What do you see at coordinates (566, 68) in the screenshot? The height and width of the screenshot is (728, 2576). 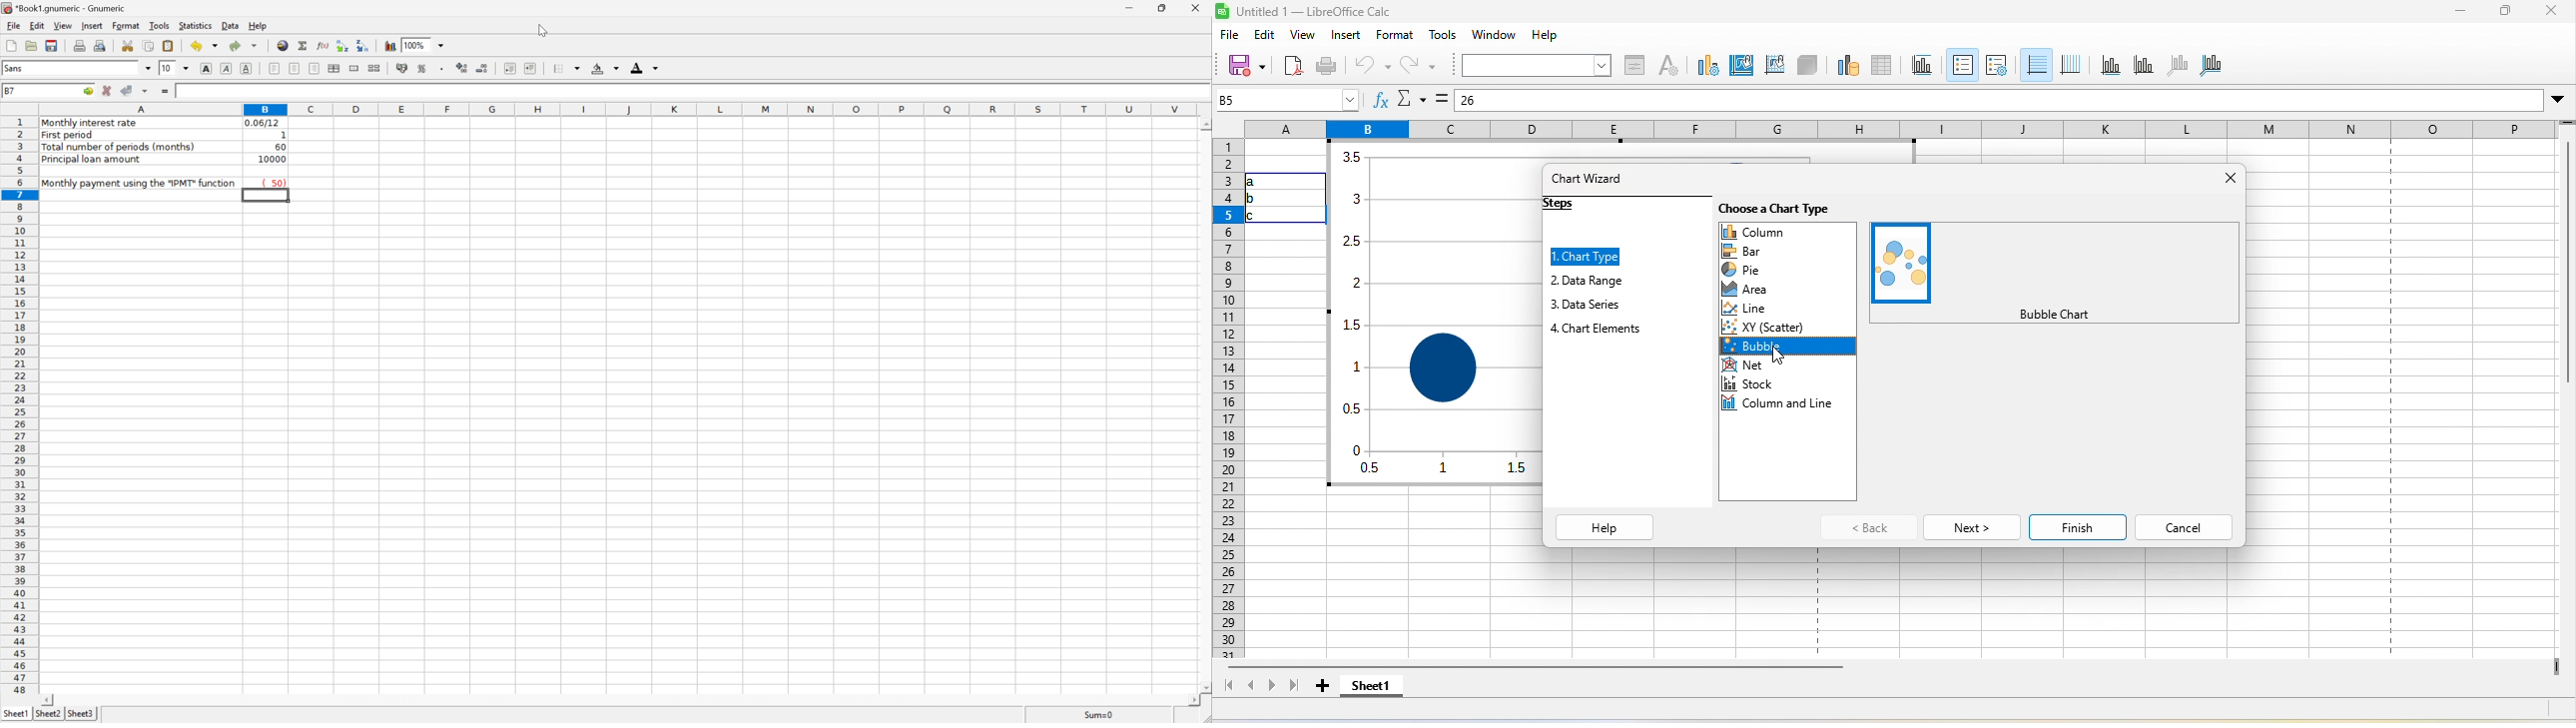 I see `Borders` at bounding box center [566, 68].